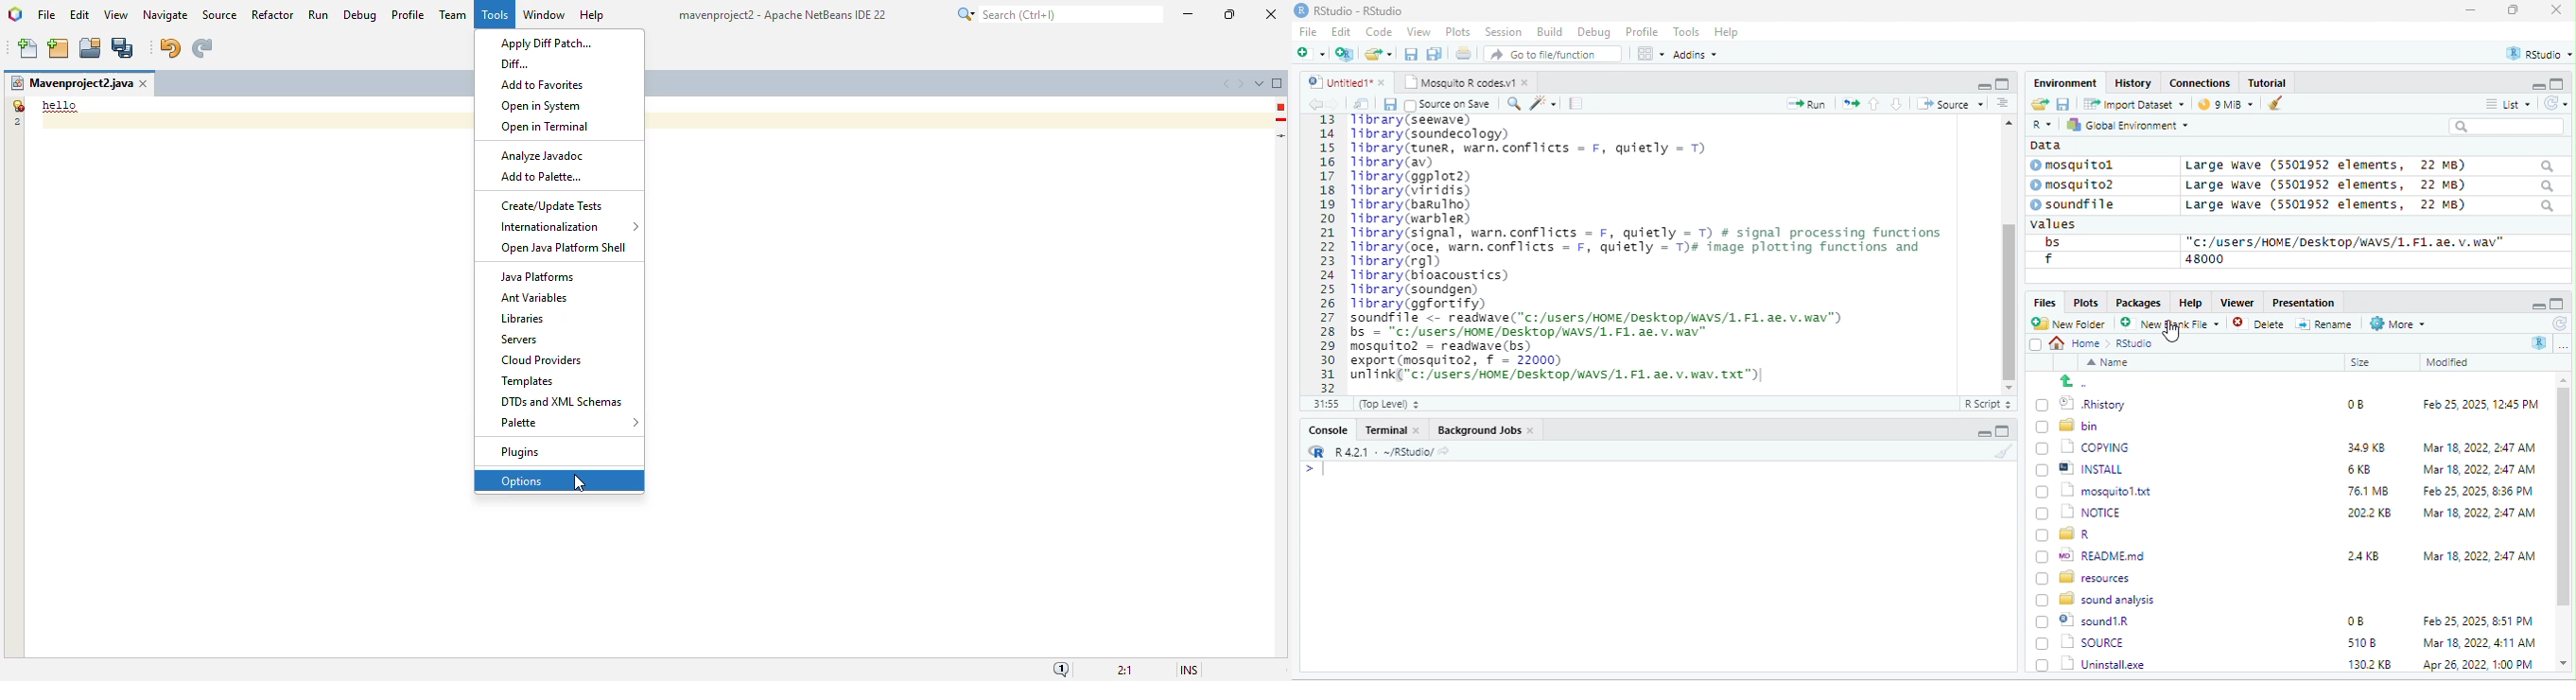  I want to click on Help, so click(2191, 301).